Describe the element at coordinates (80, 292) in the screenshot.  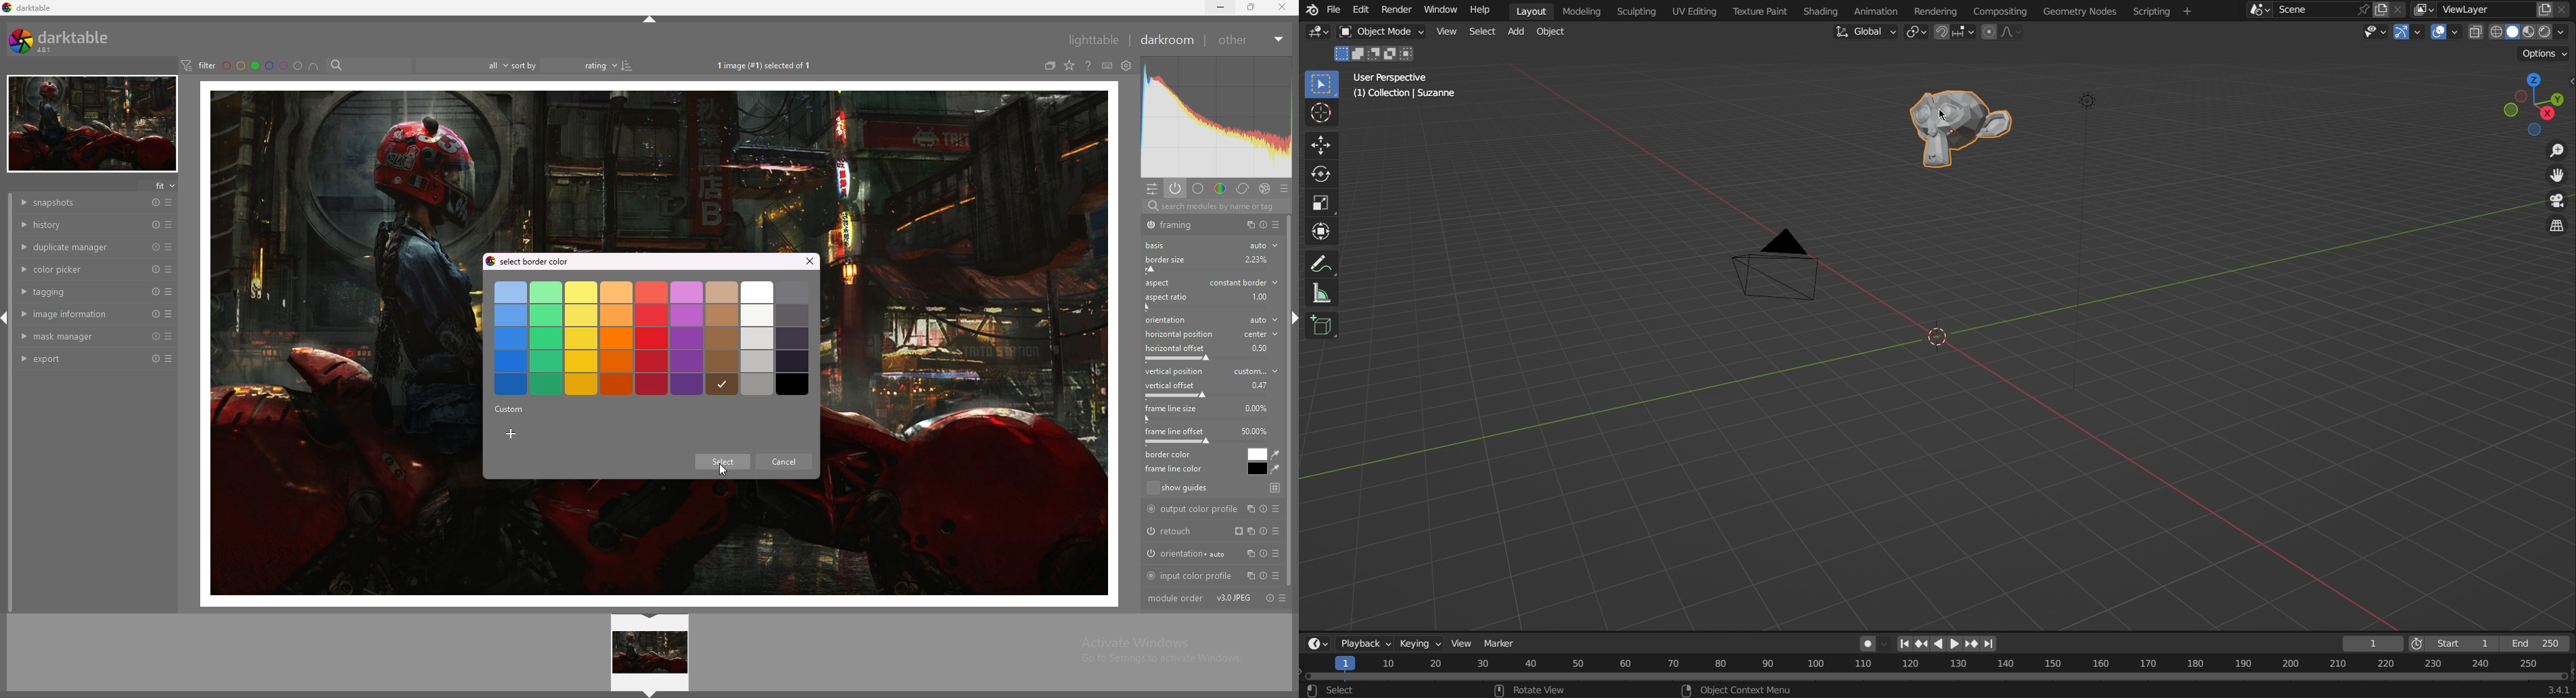
I see `tagging` at that location.